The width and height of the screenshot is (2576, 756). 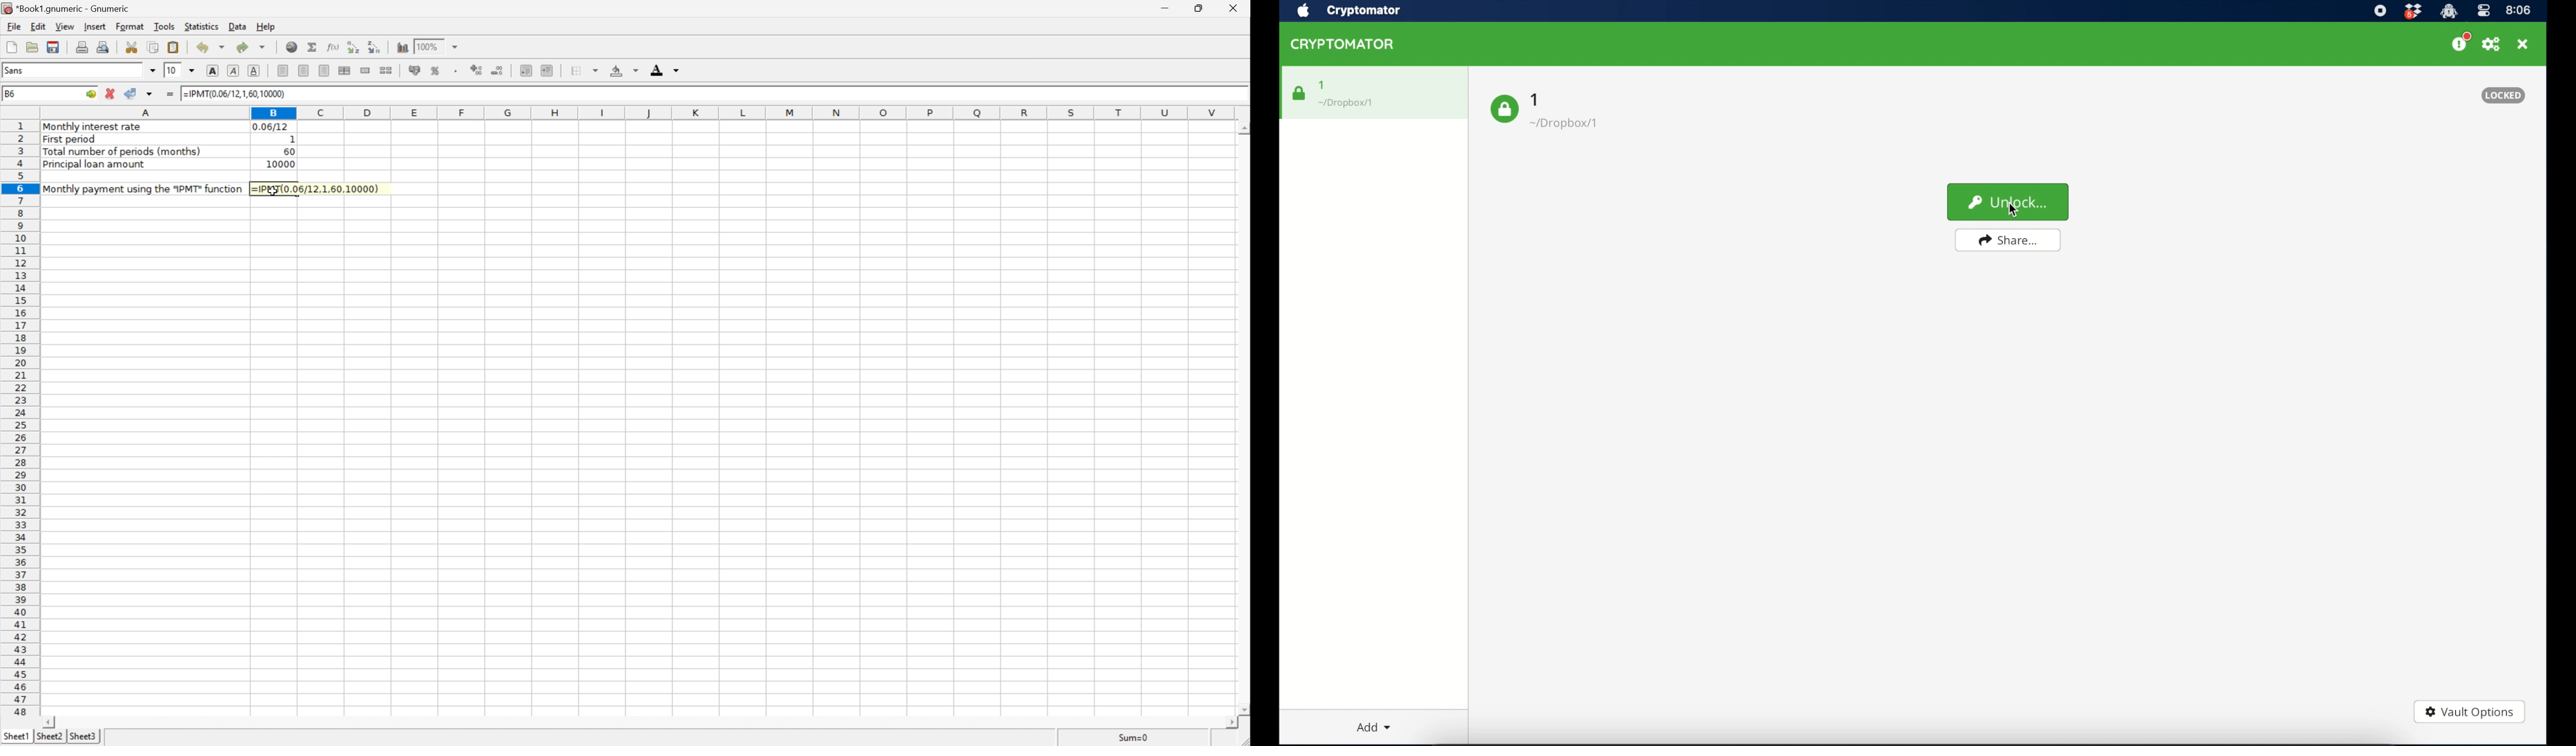 What do you see at coordinates (254, 69) in the screenshot?
I see `Underline` at bounding box center [254, 69].